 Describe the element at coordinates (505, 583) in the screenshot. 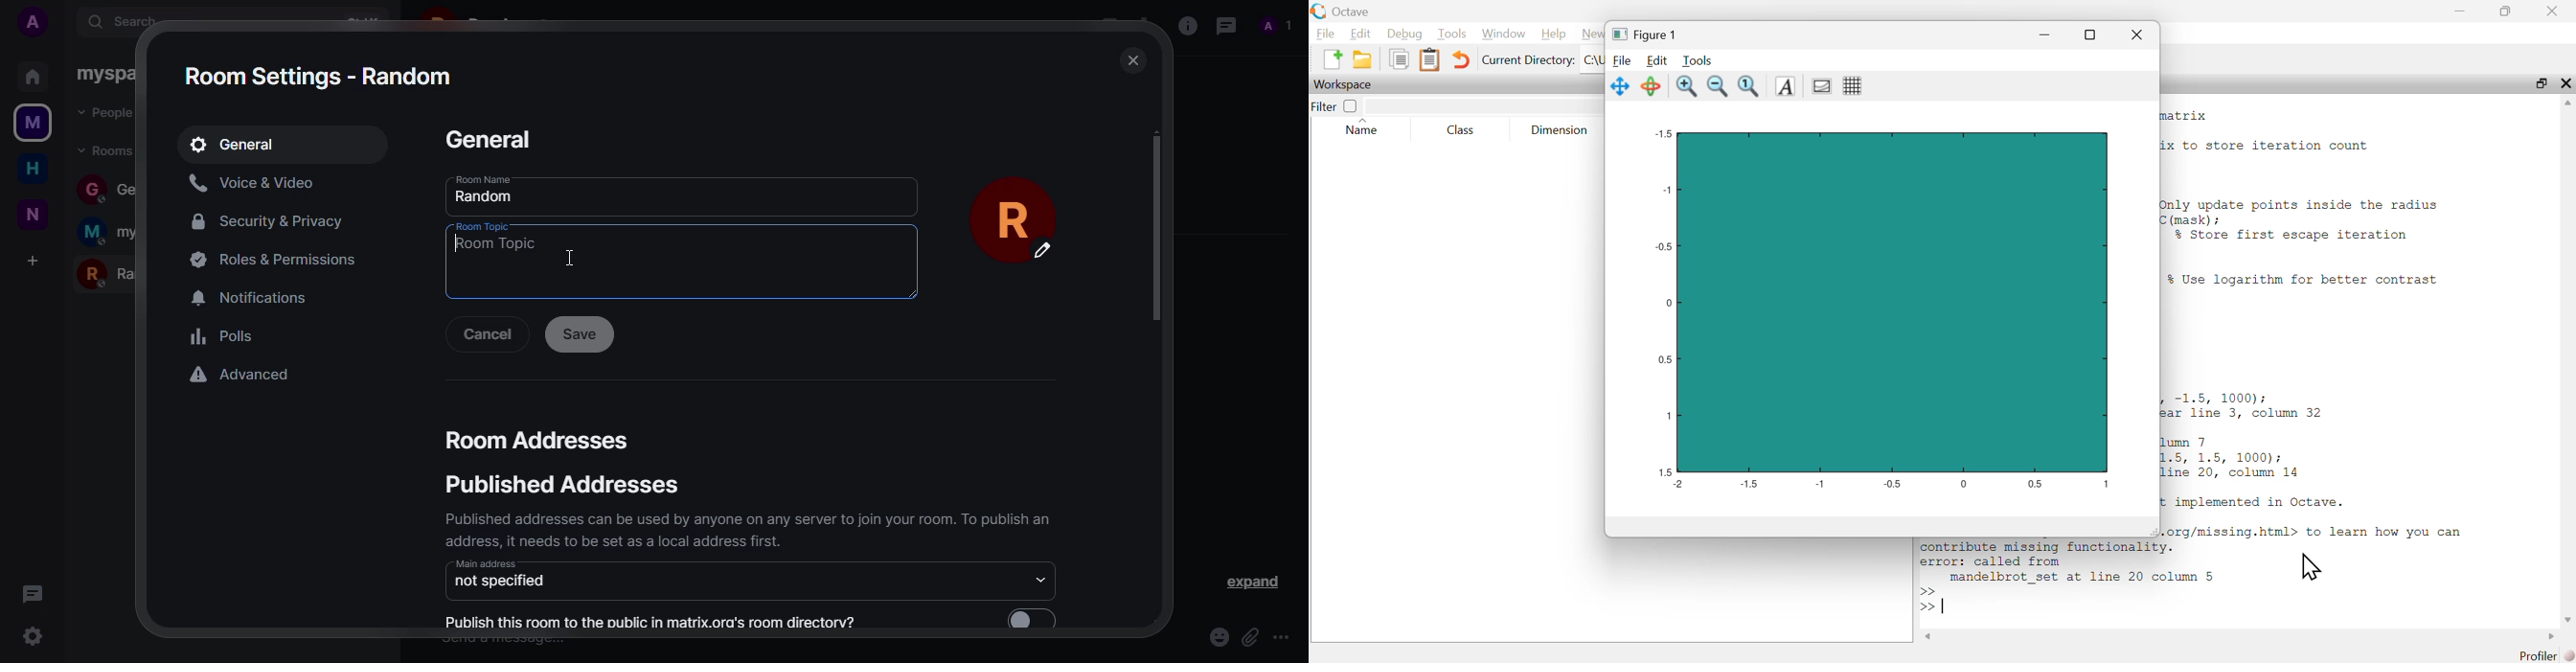

I see `not specified` at that location.